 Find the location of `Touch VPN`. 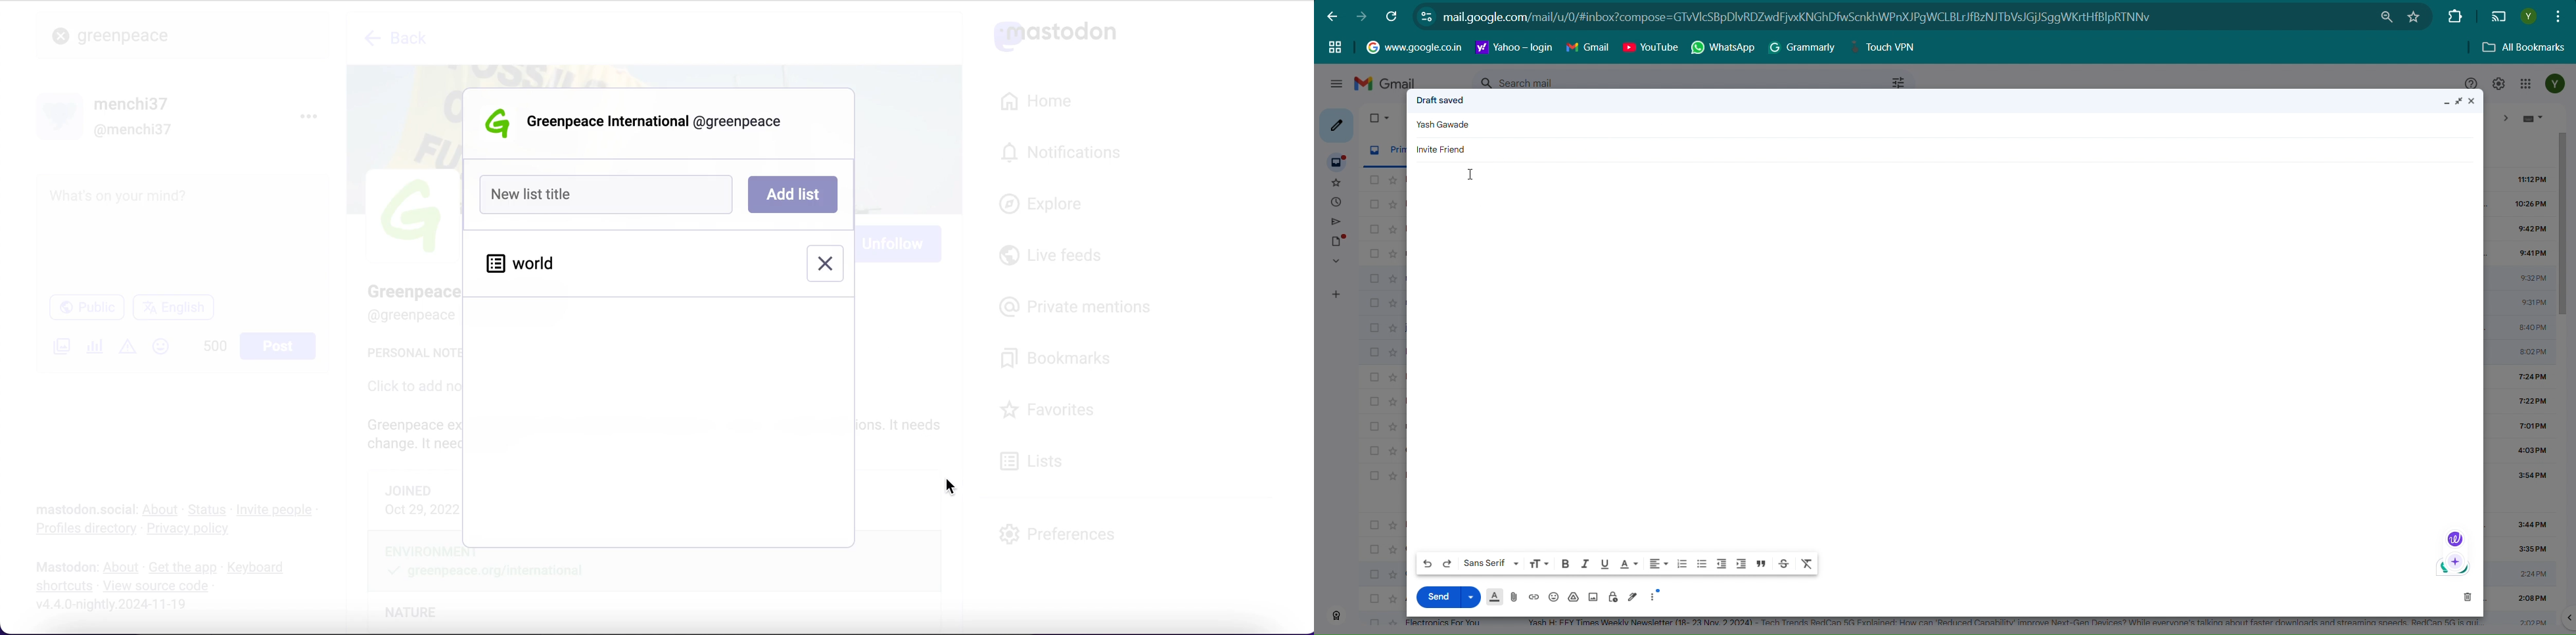

Touch VPN is located at coordinates (1888, 47).